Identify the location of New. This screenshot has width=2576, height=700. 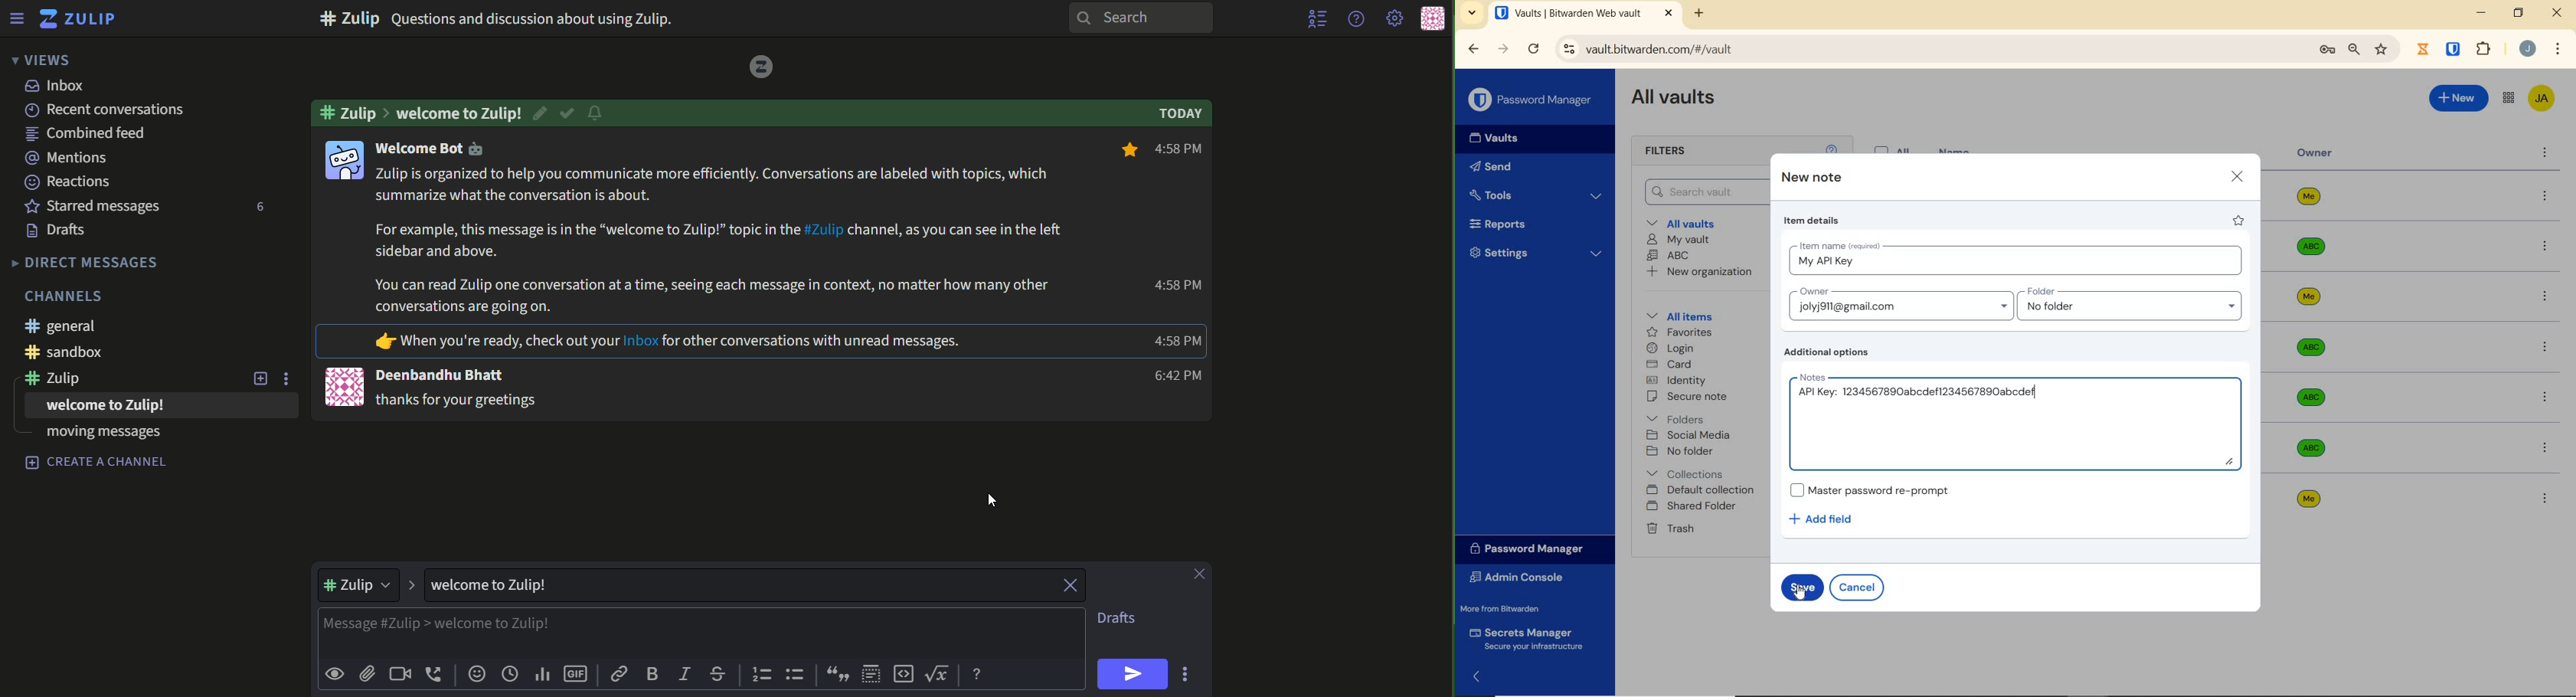
(2458, 98).